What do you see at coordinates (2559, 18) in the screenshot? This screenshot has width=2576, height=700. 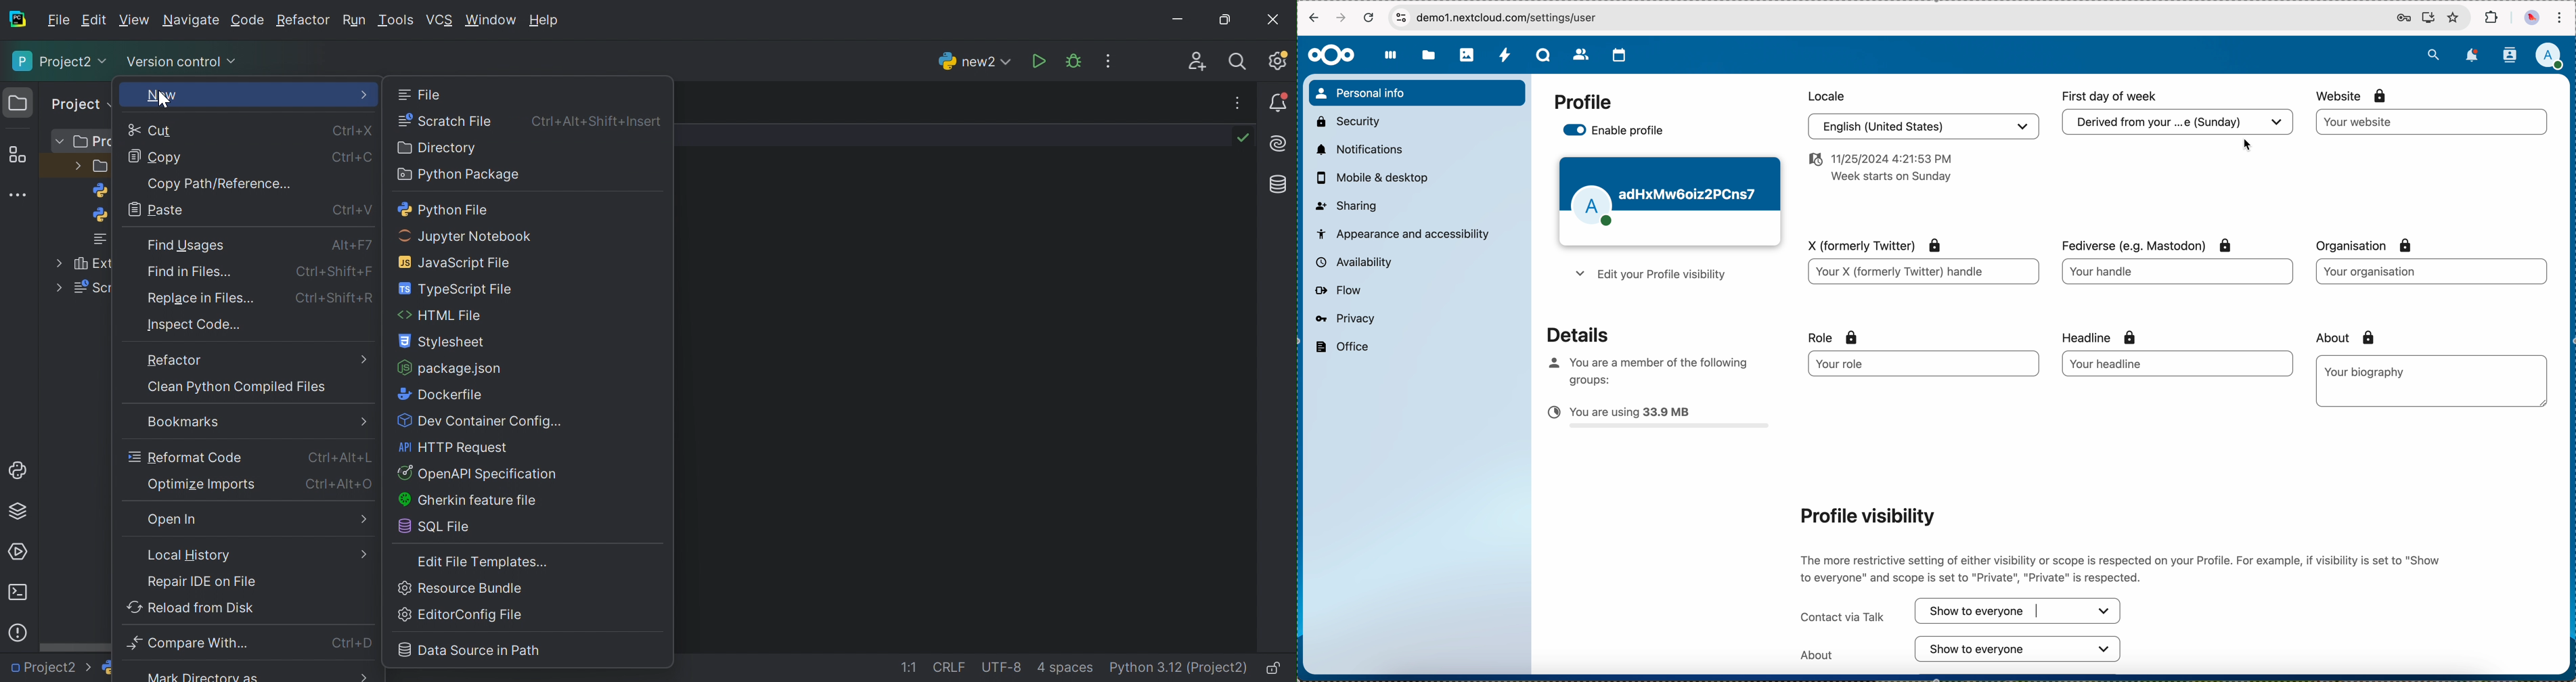 I see `customize and control Google Chrome` at bounding box center [2559, 18].